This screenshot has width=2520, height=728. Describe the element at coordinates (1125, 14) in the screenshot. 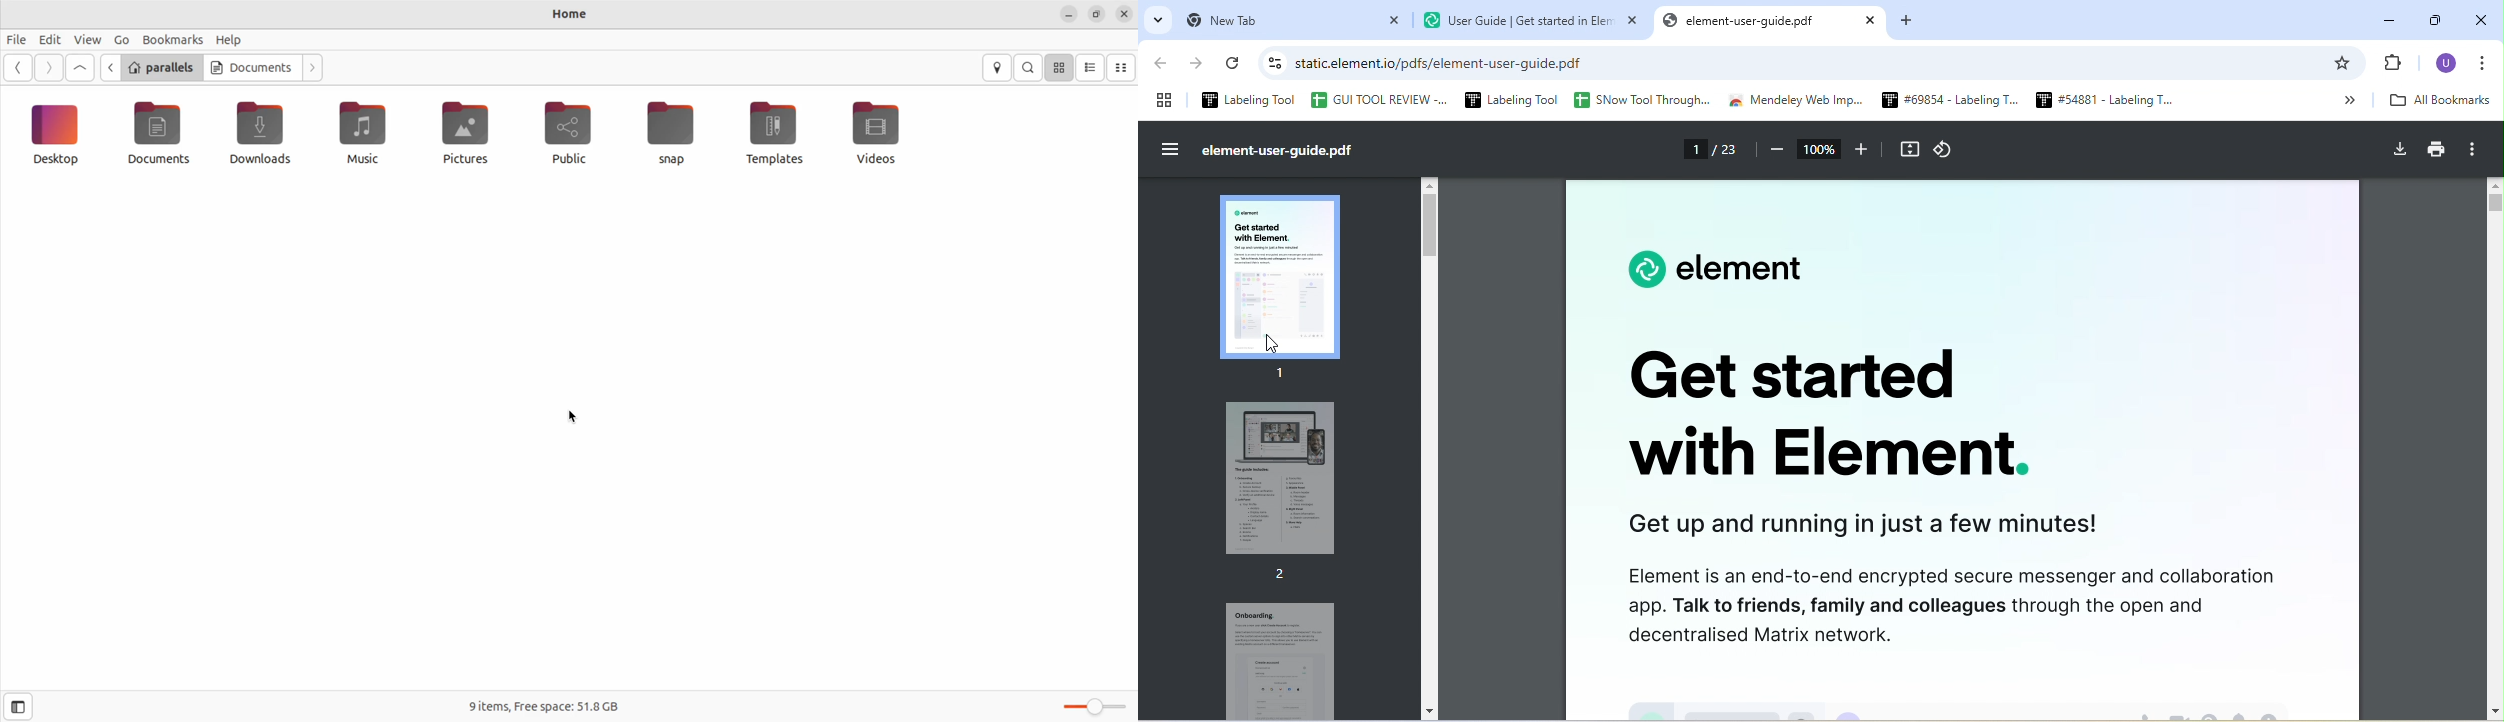

I see `close` at that location.